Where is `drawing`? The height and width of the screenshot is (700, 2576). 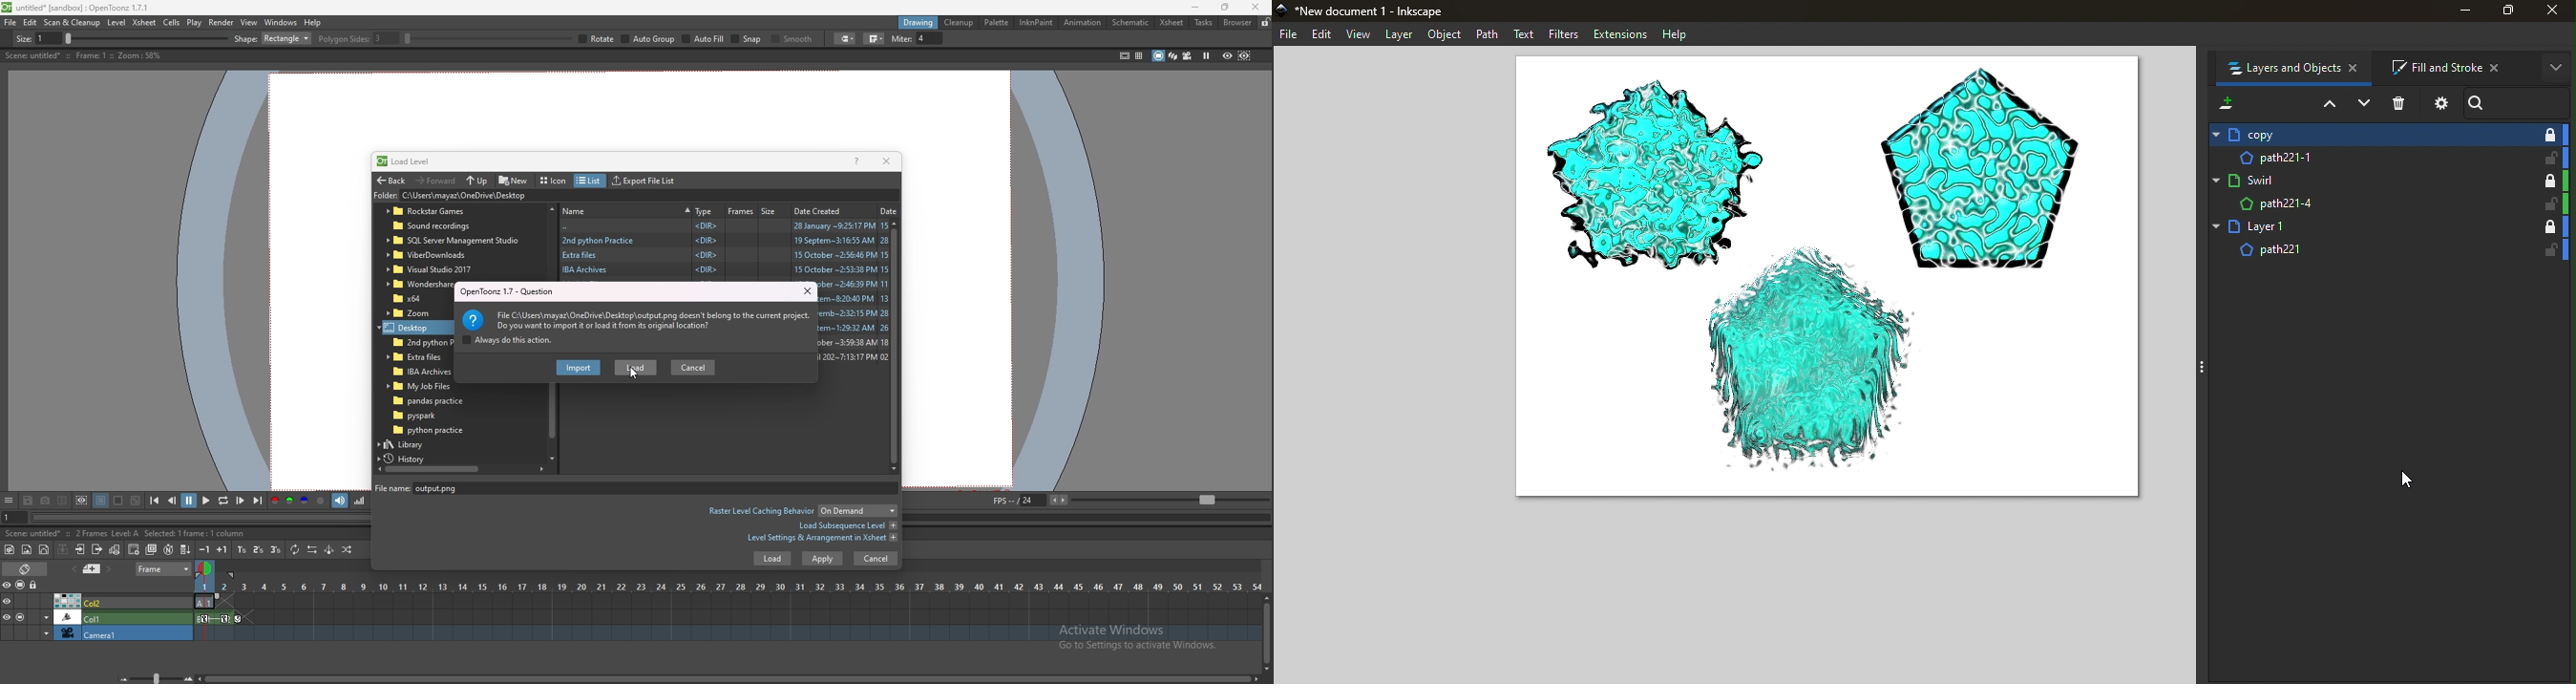
drawing is located at coordinates (919, 22).